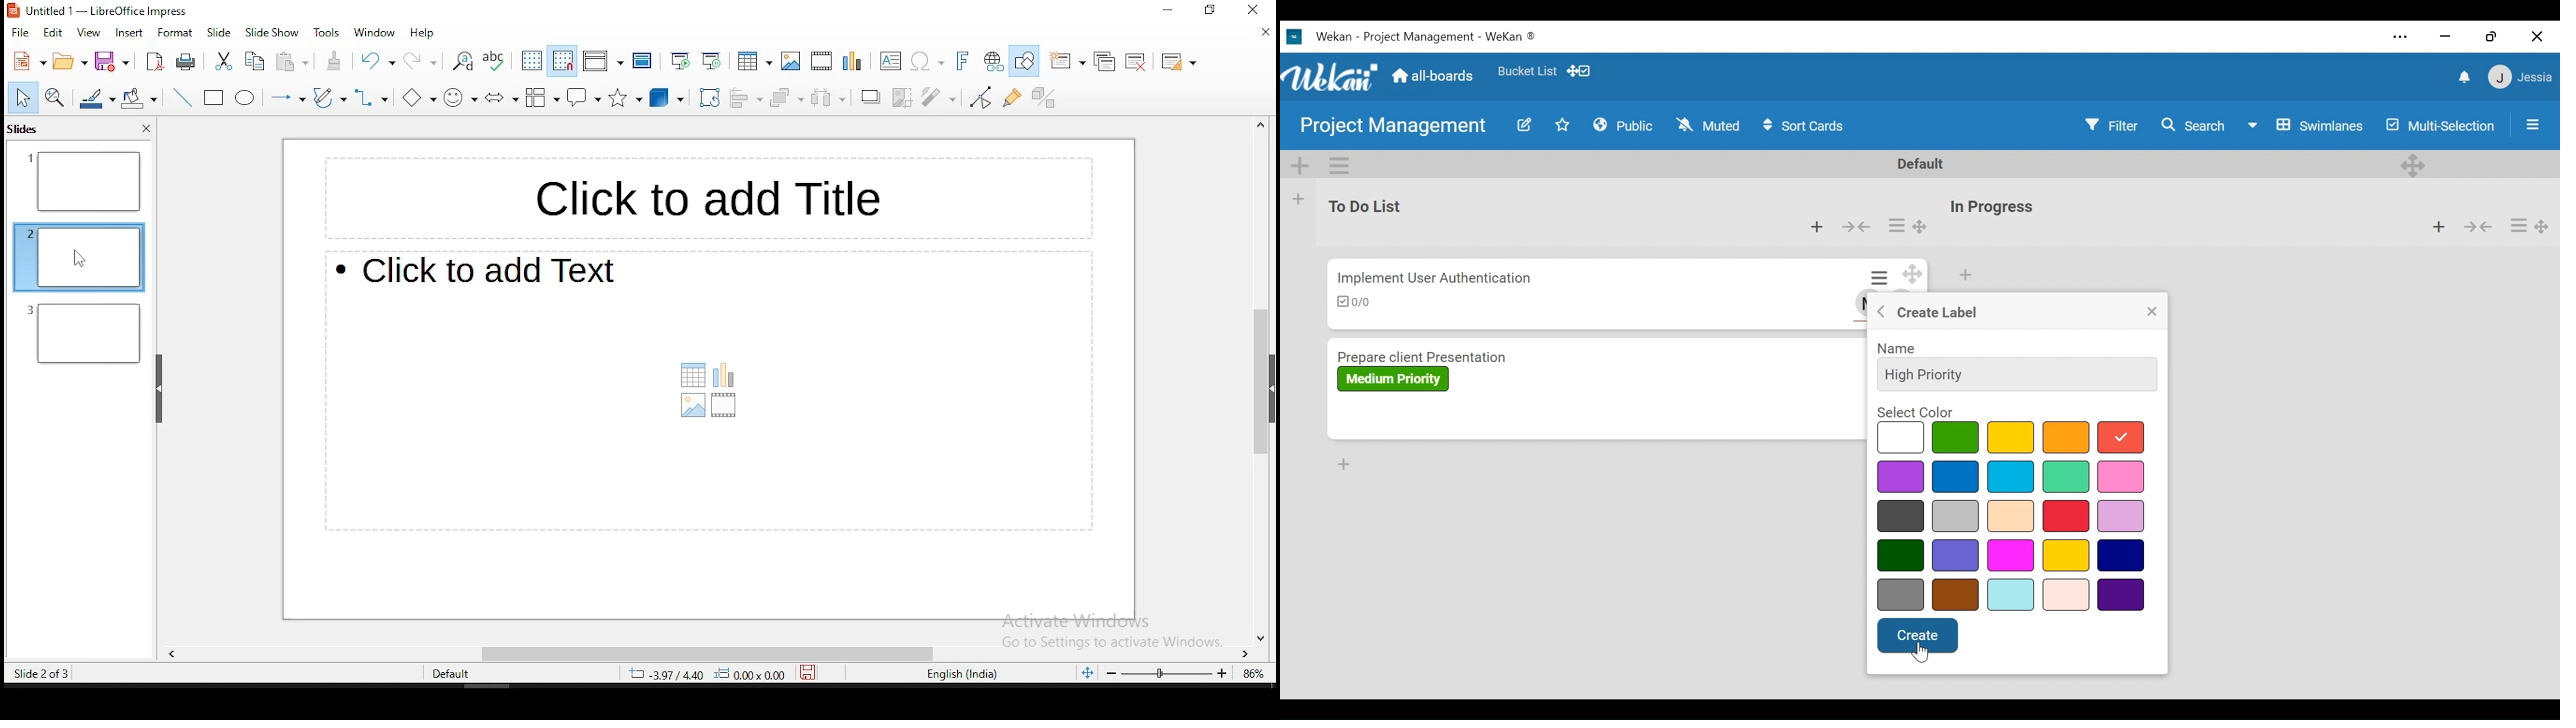 The width and height of the screenshot is (2576, 728). Describe the element at coordinates (1855, 228) in the screenshot. I see `Collapse` at that location.